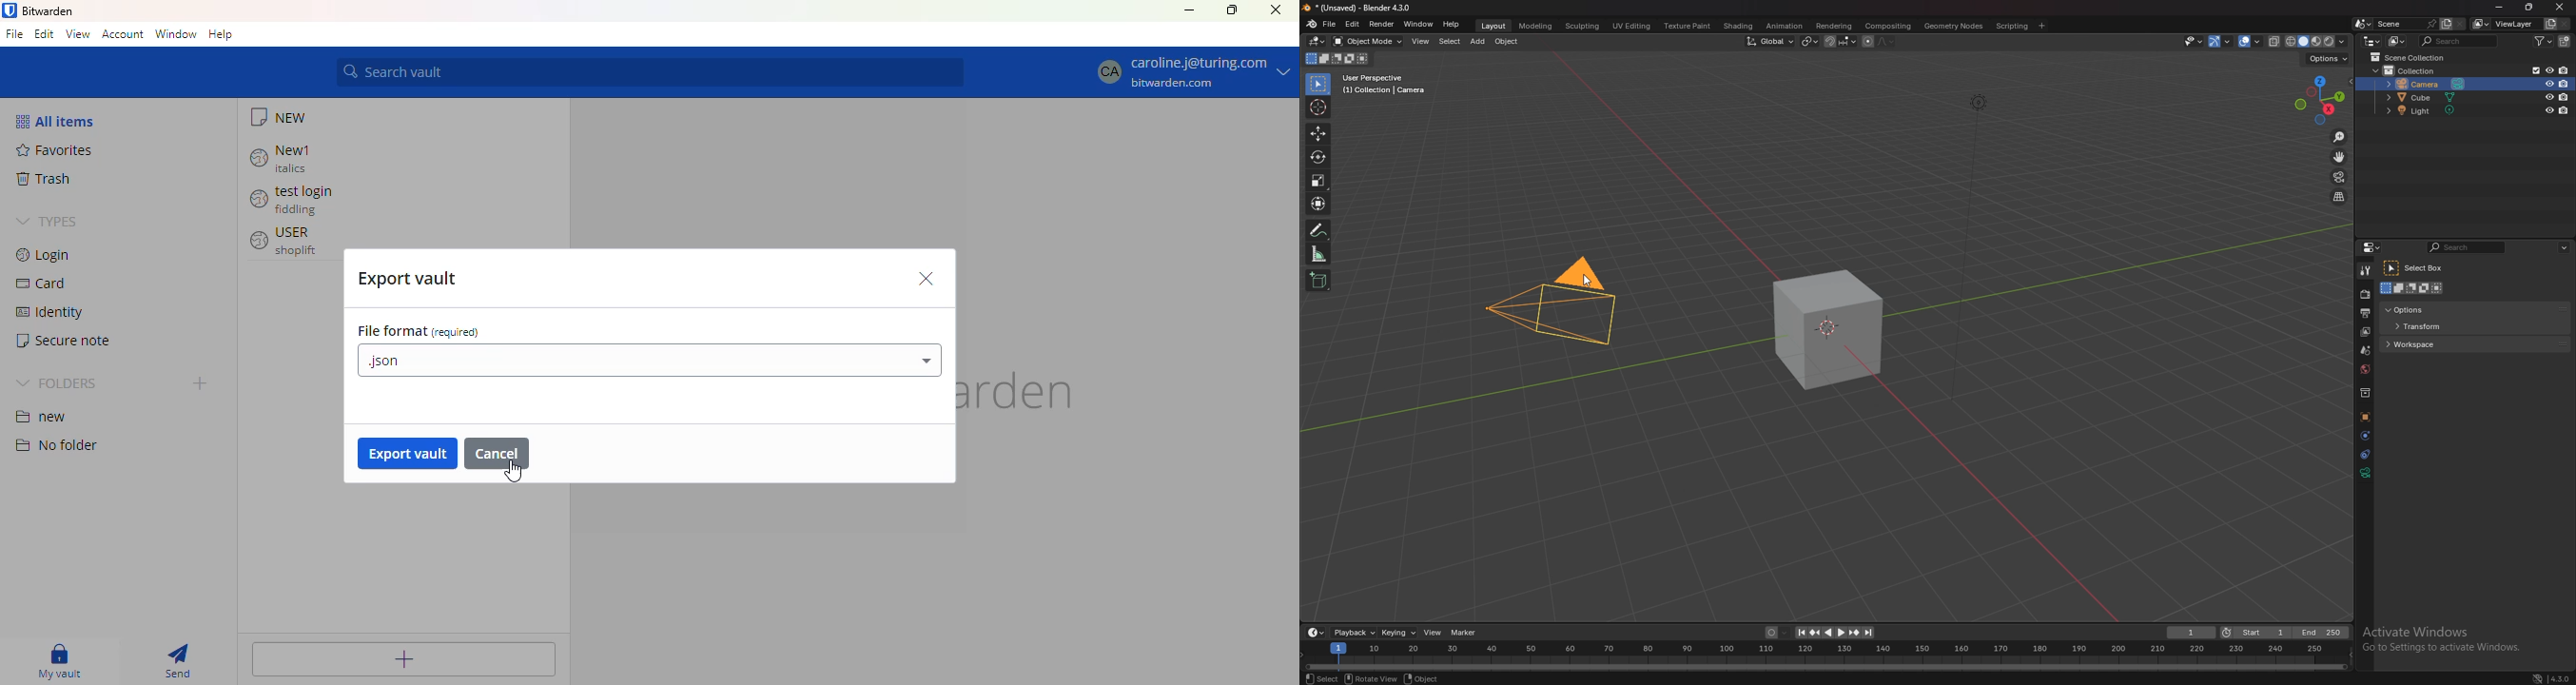 This screenshot has width=2576, height=700. I want to click on perspective/orthographic, so click(2339, 197).